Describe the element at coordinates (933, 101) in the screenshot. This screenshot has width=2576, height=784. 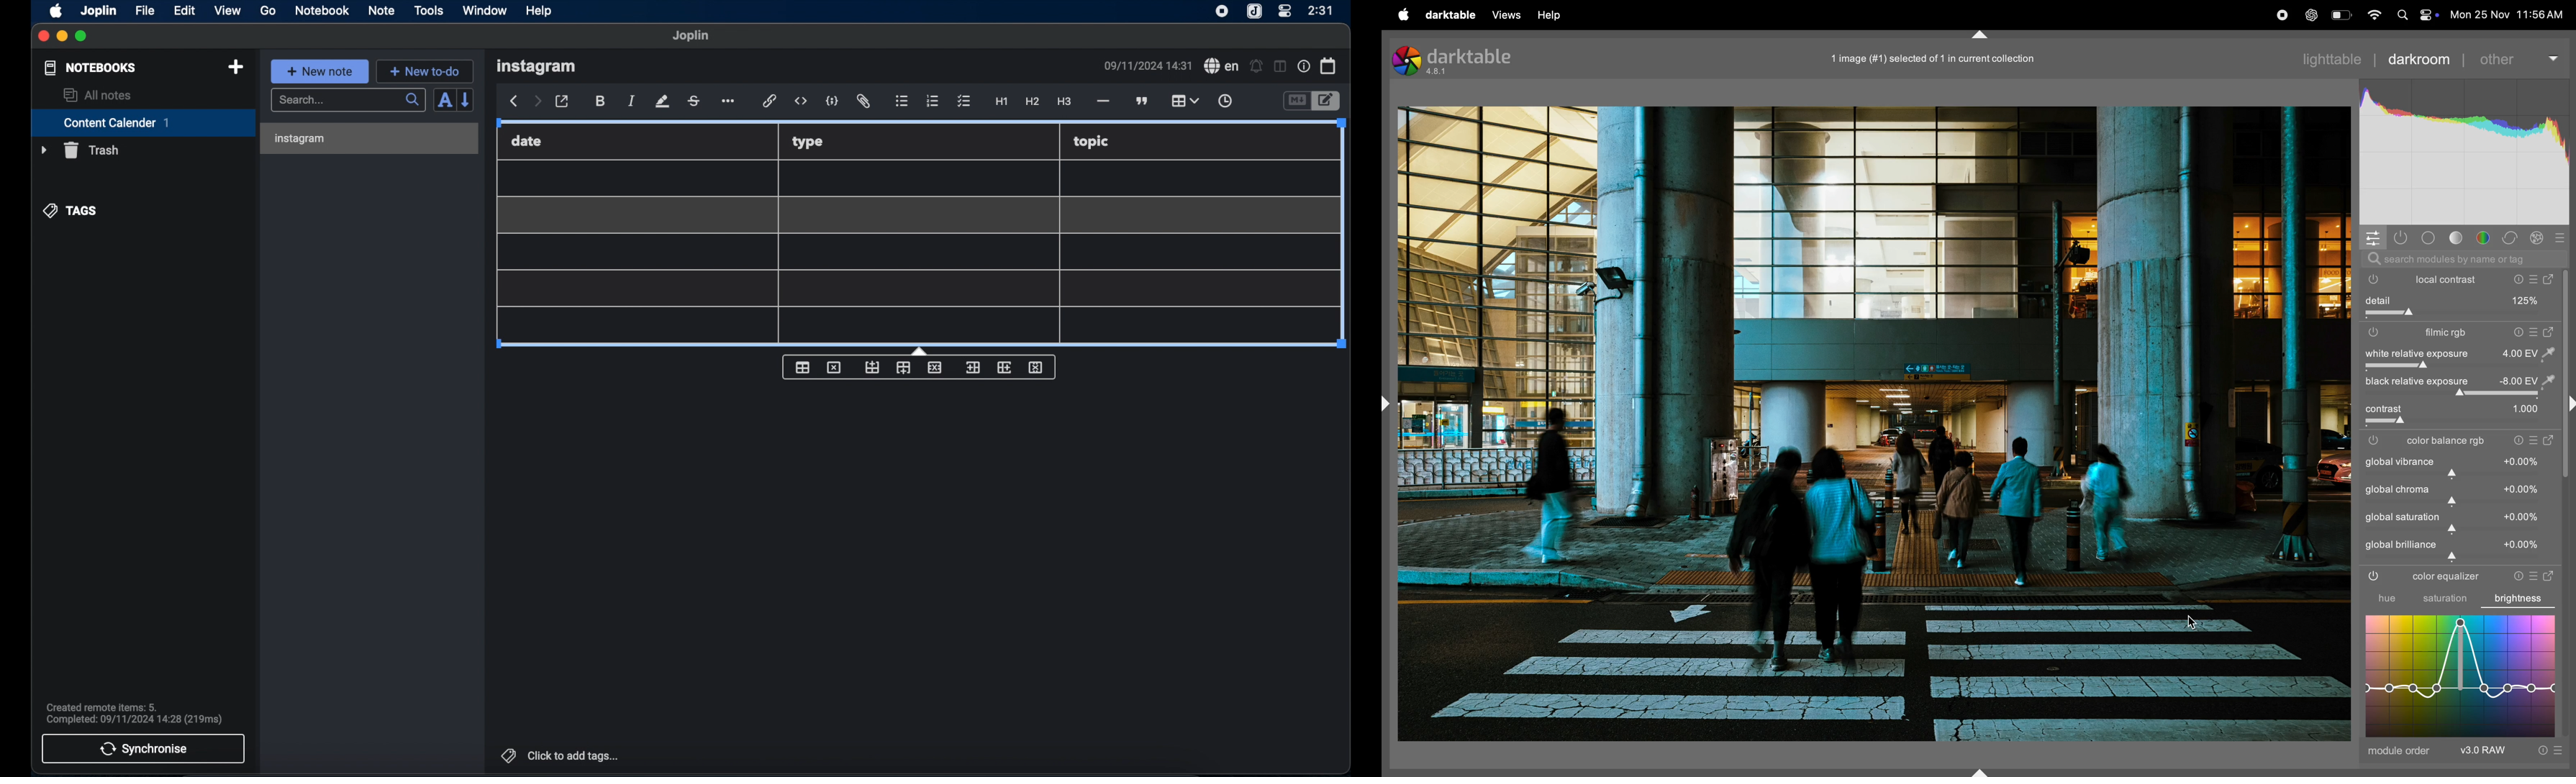
I see `numbered list` at that location.